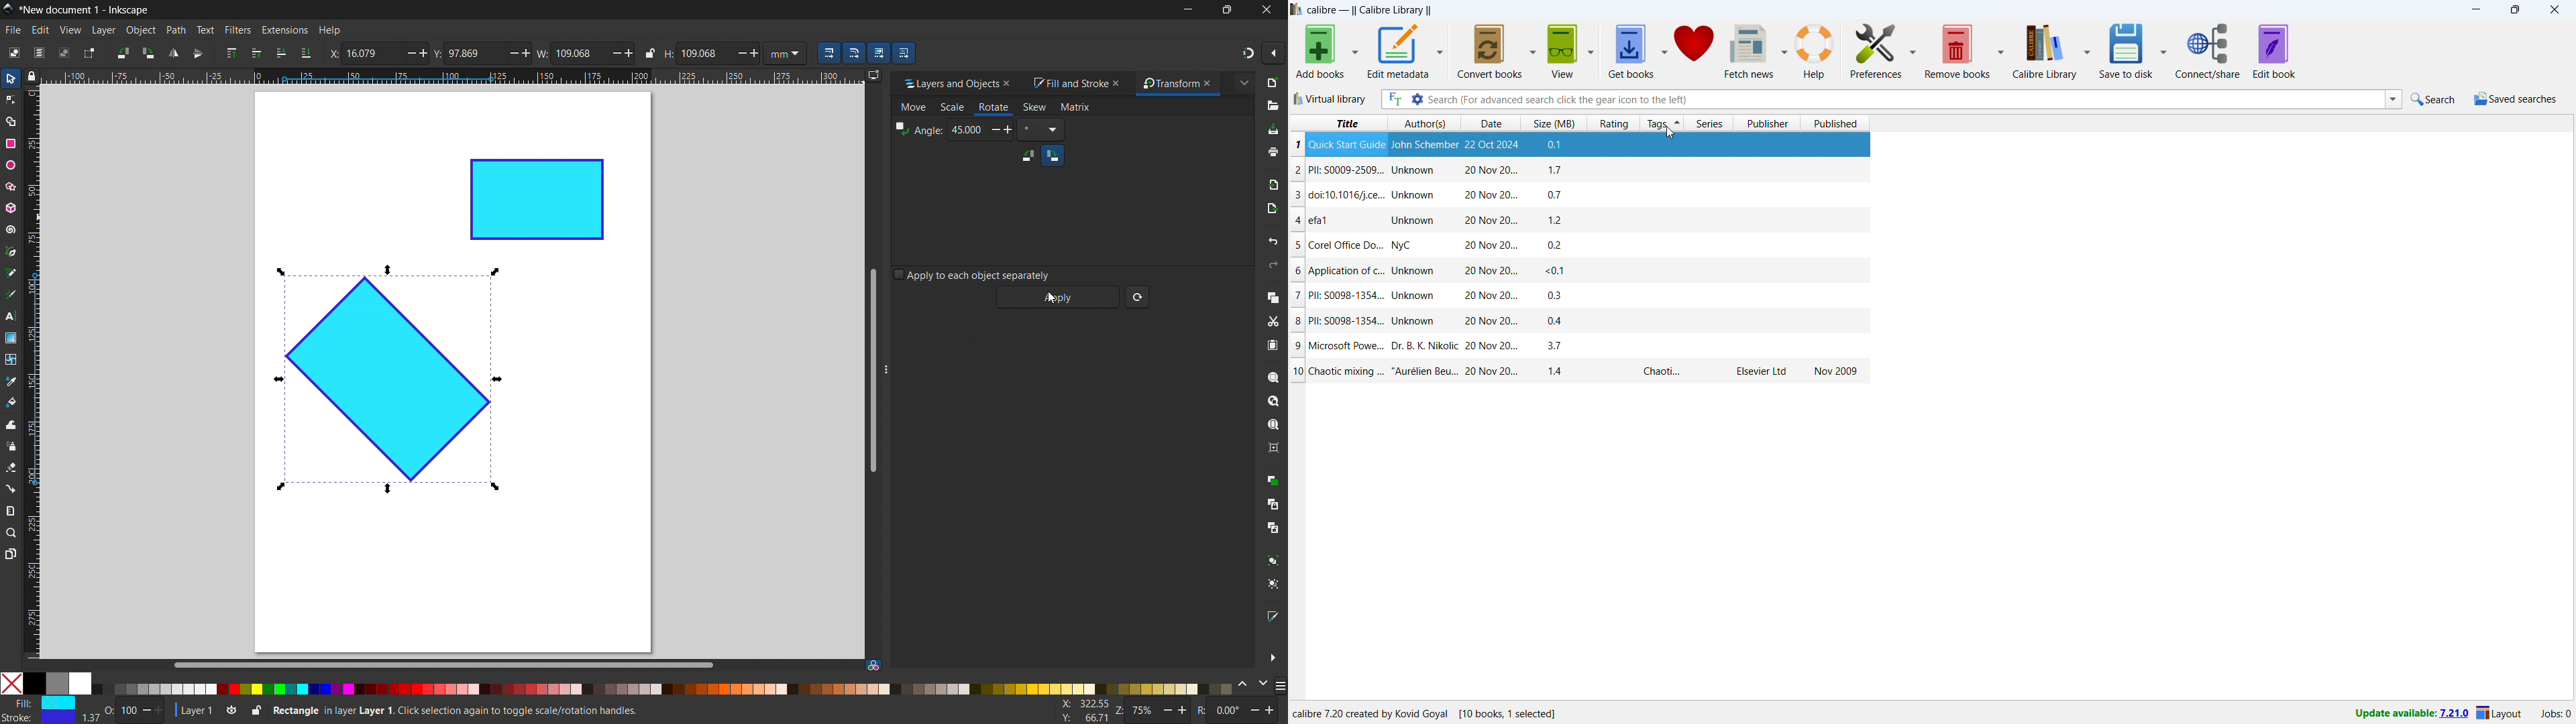 The image size is (2576, 728). Describe the element at coordinates (1491, 51) in the screenshot. I see `convert books` at that location.